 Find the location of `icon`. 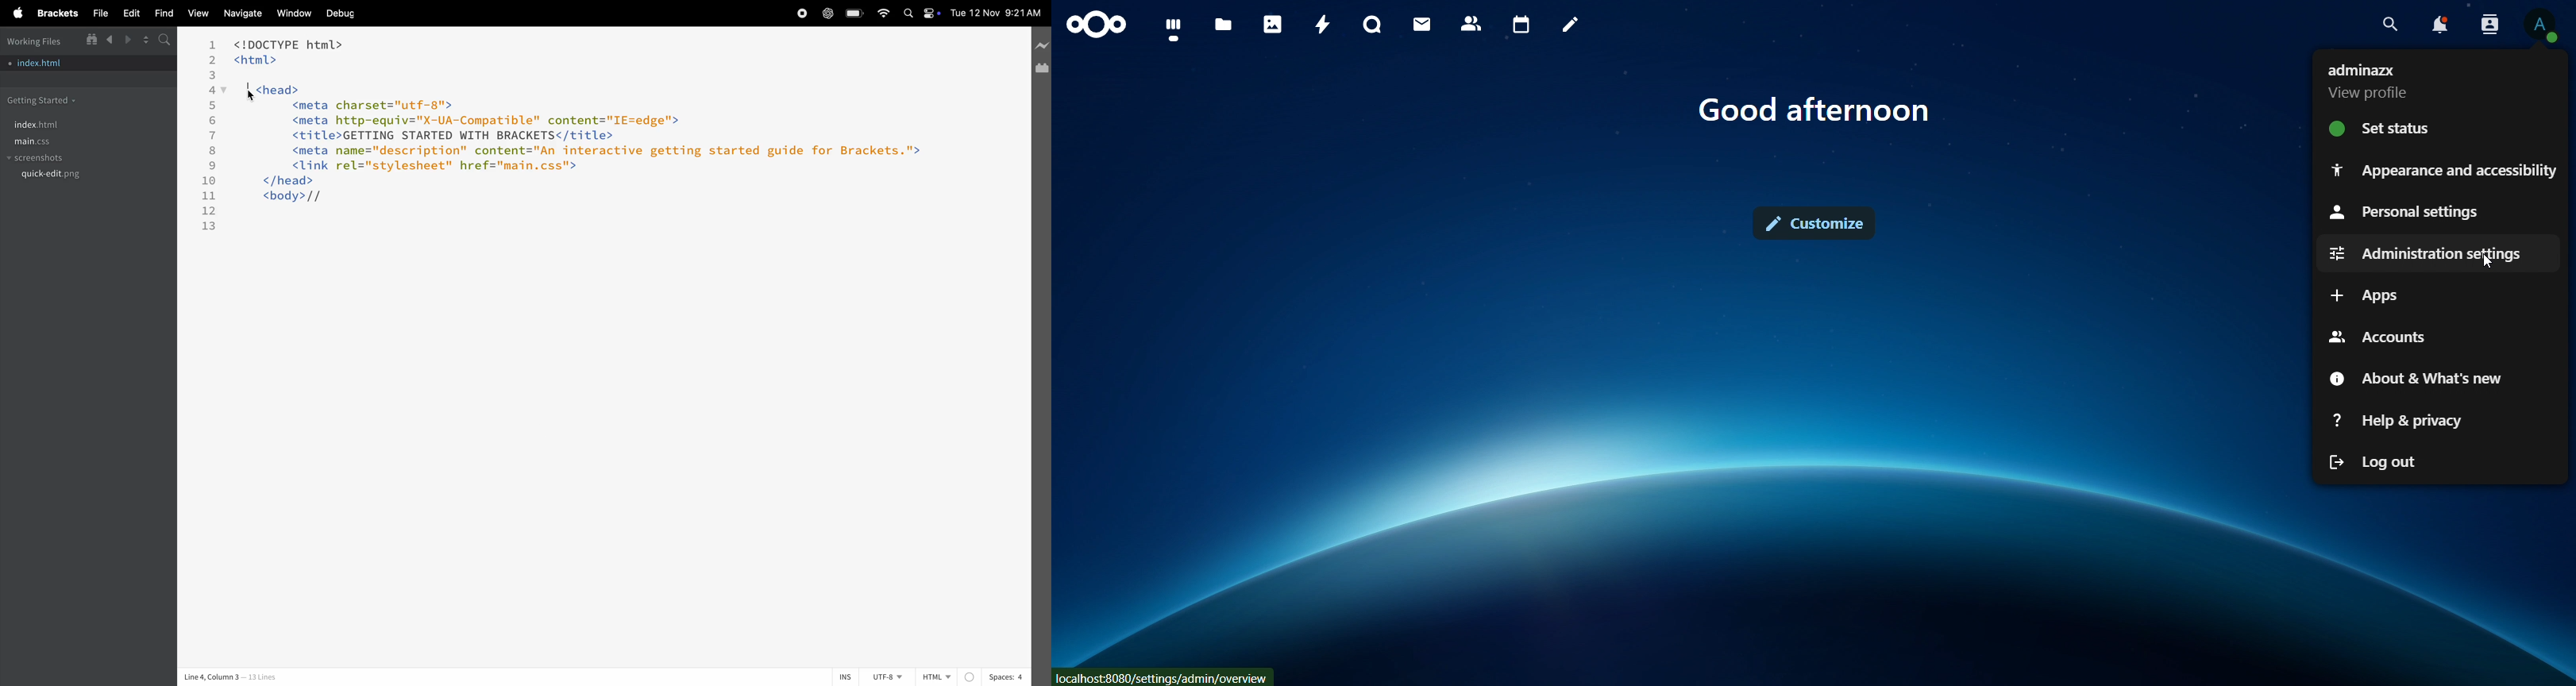

icon is located at coordinates (1096, 25).